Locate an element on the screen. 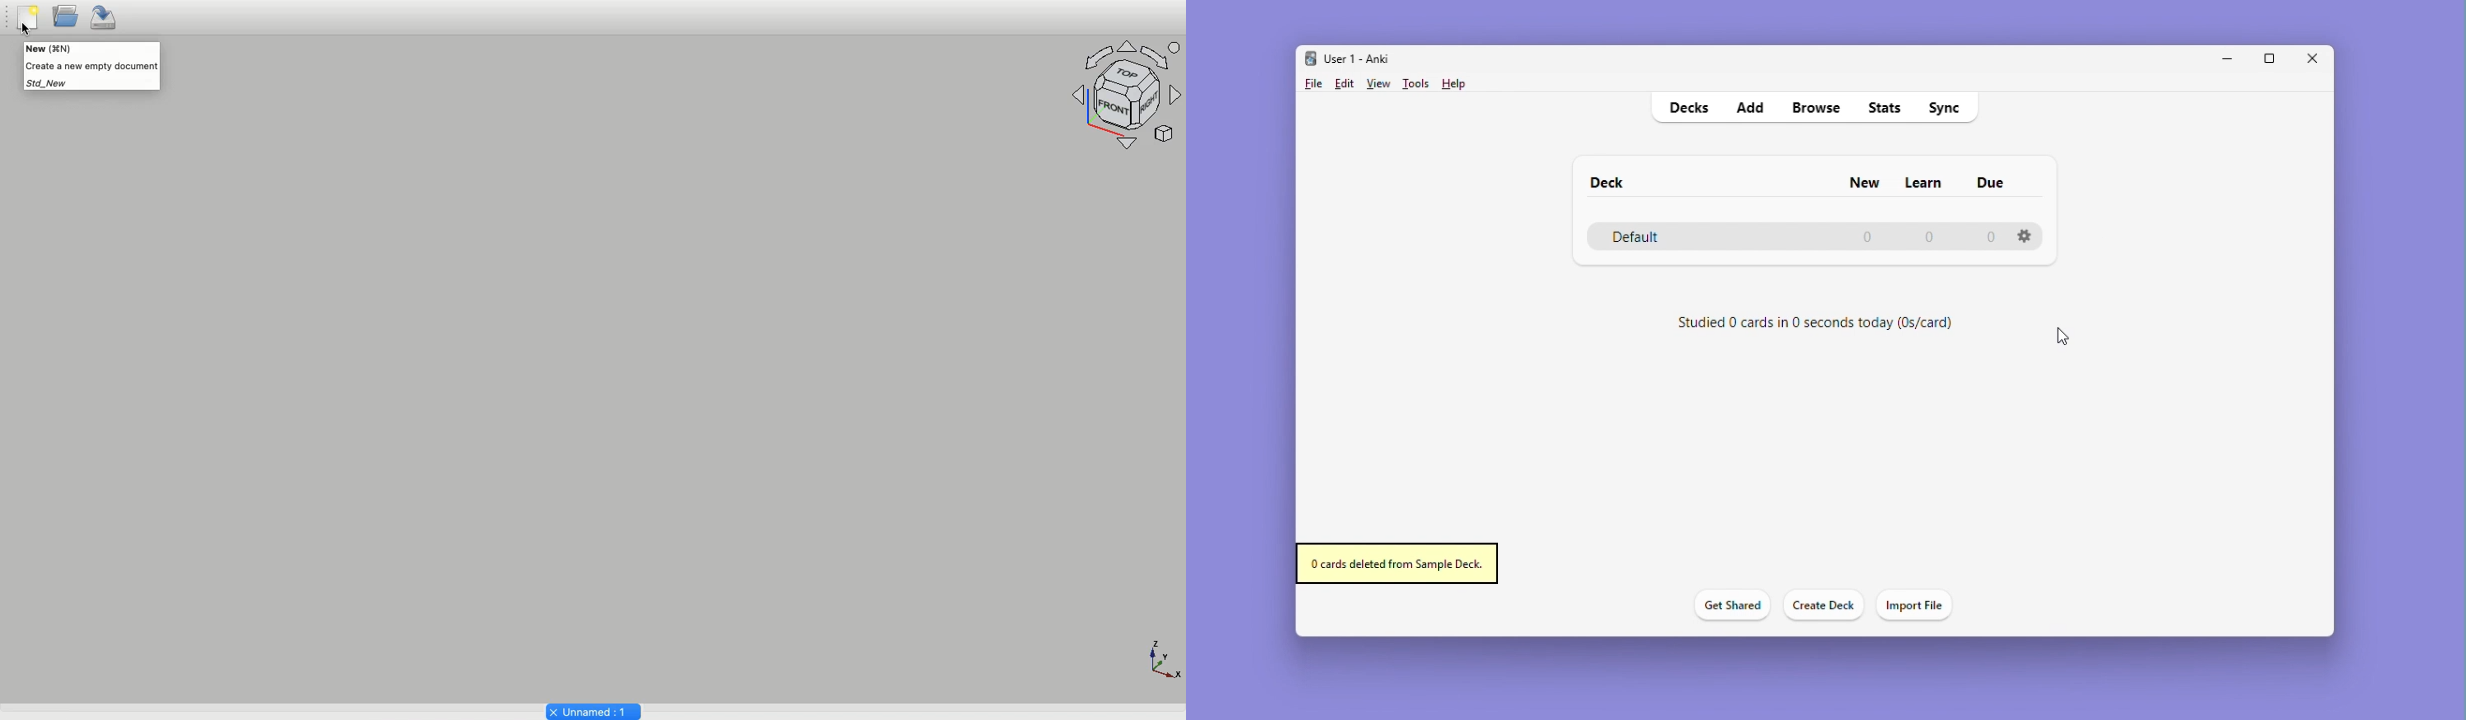 This screenshot has width=2492, height=728. Save is located at coordinates (105, 19).